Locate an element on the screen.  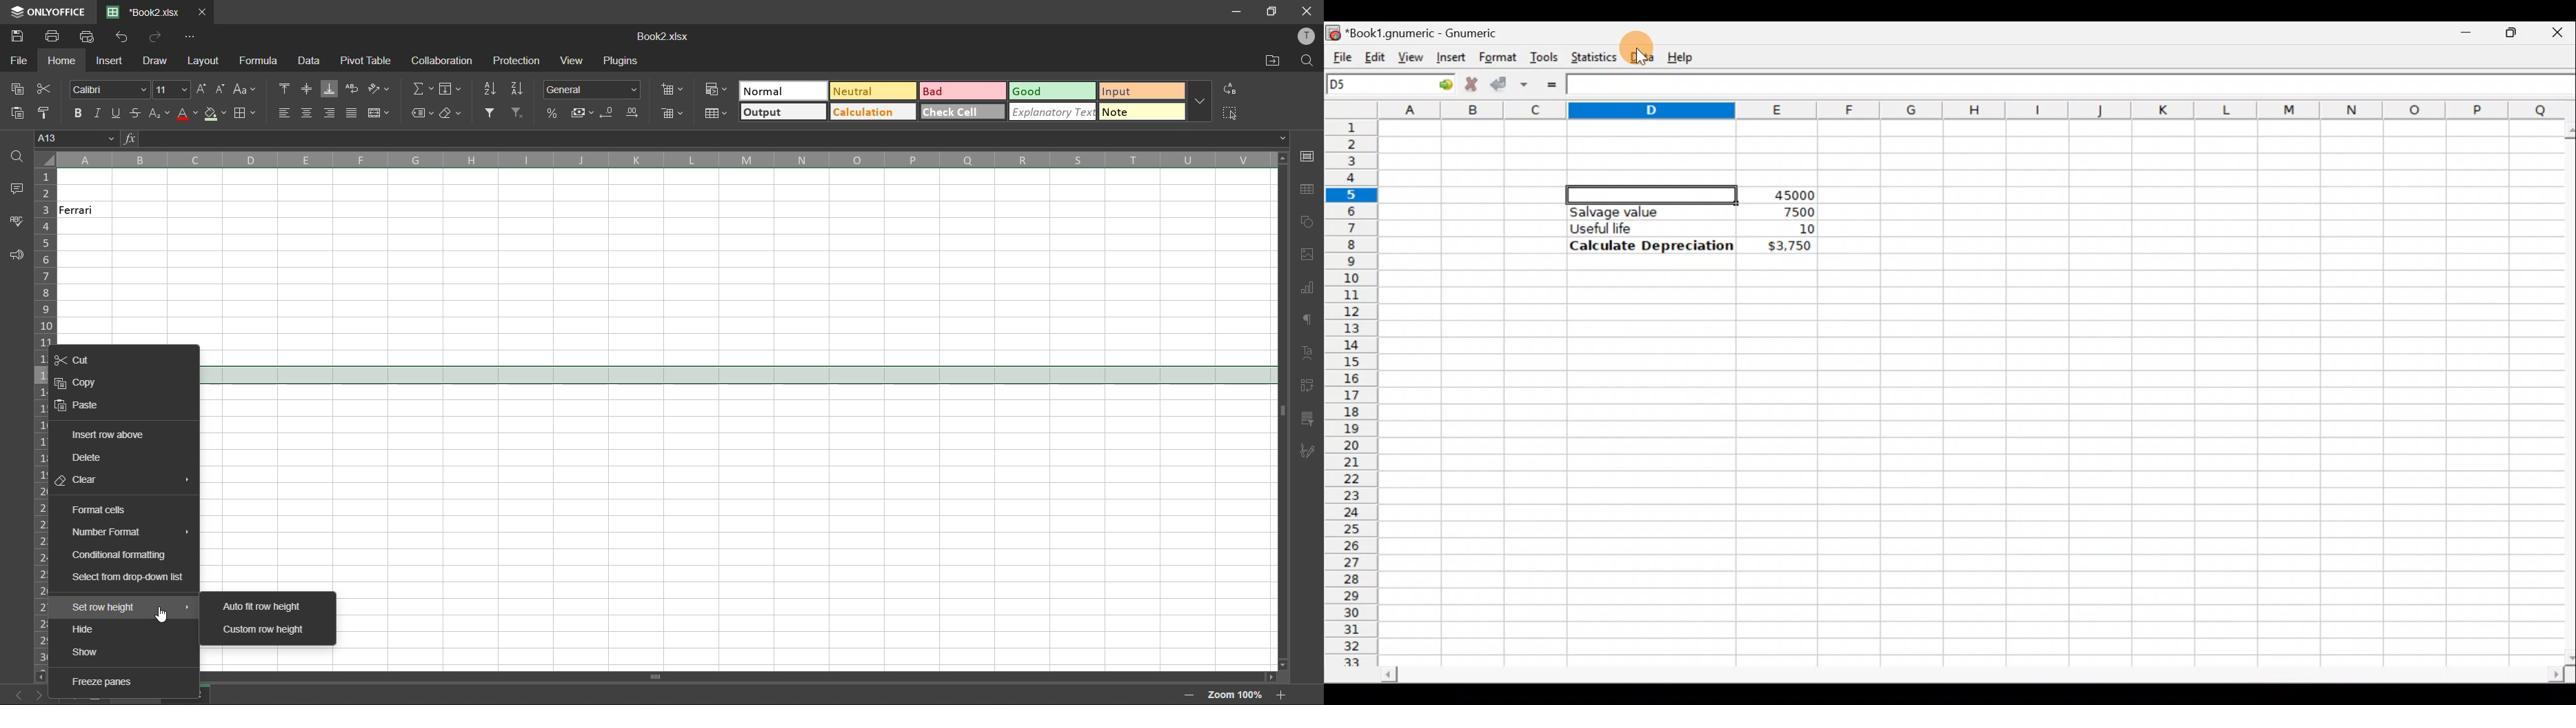
Useful life is located at coordinates (1644, 228).